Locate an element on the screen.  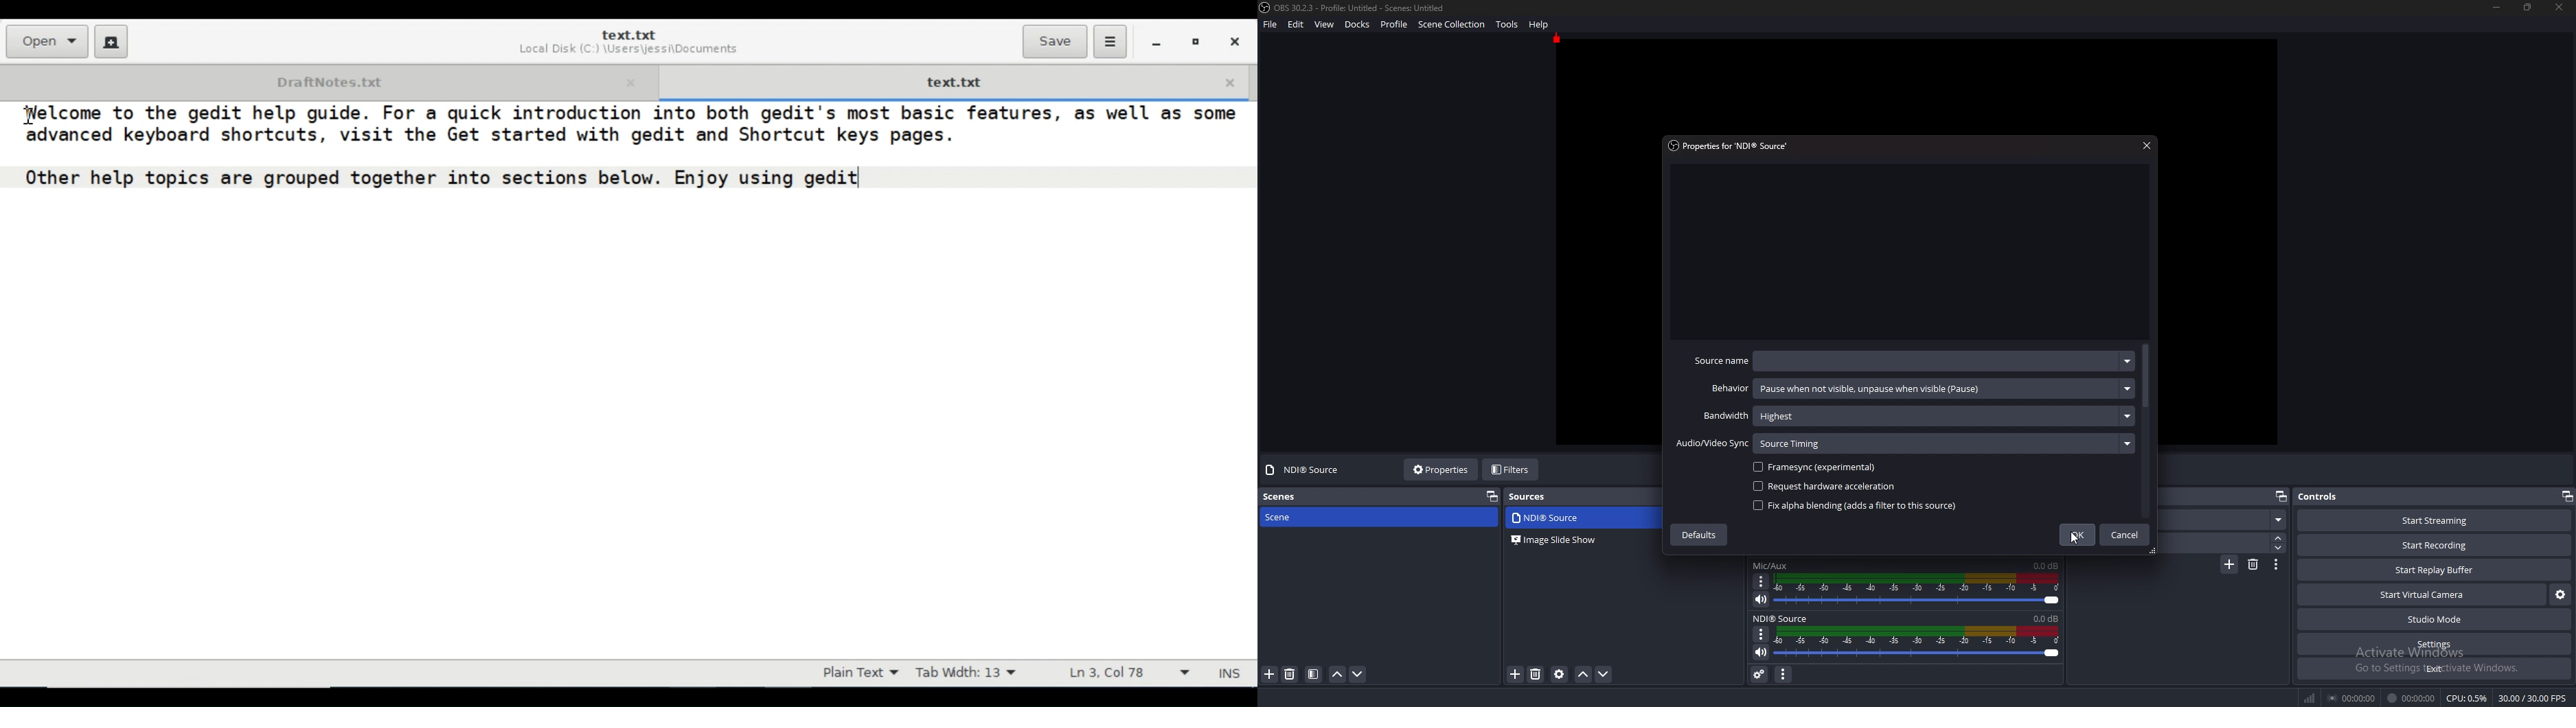
exit is located at coordinates (2433, 669).